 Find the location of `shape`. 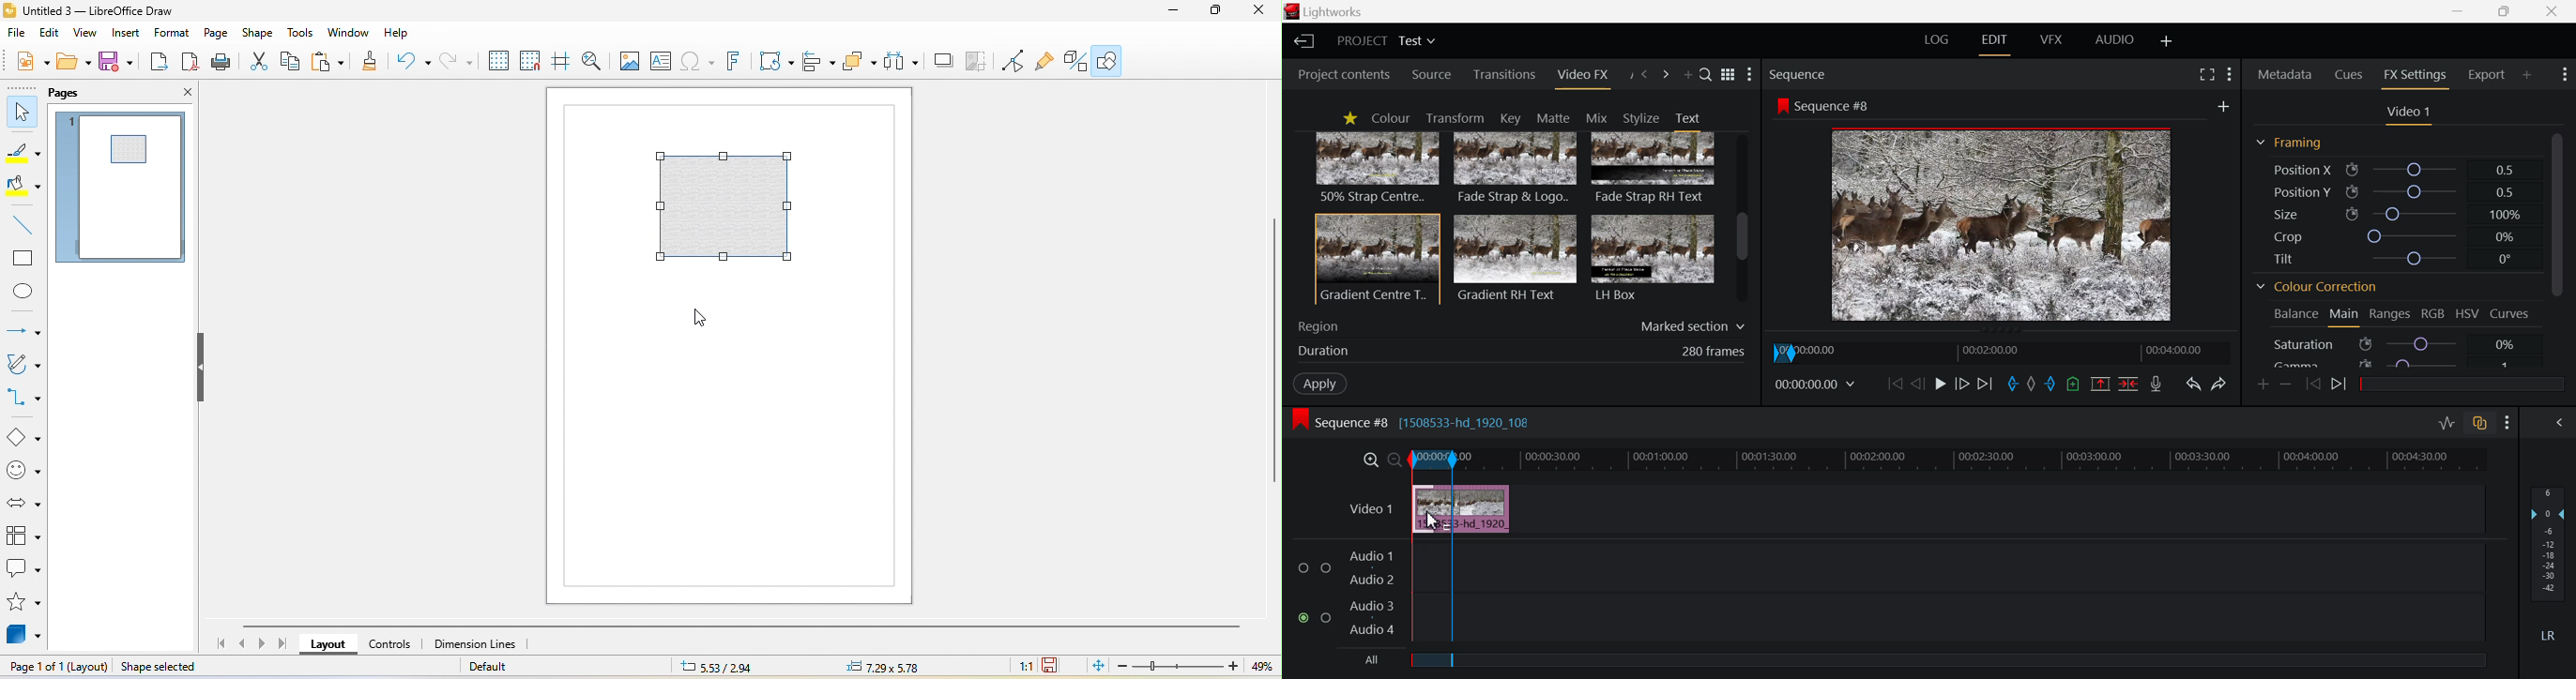

shape is located at coordinates (724, 206).